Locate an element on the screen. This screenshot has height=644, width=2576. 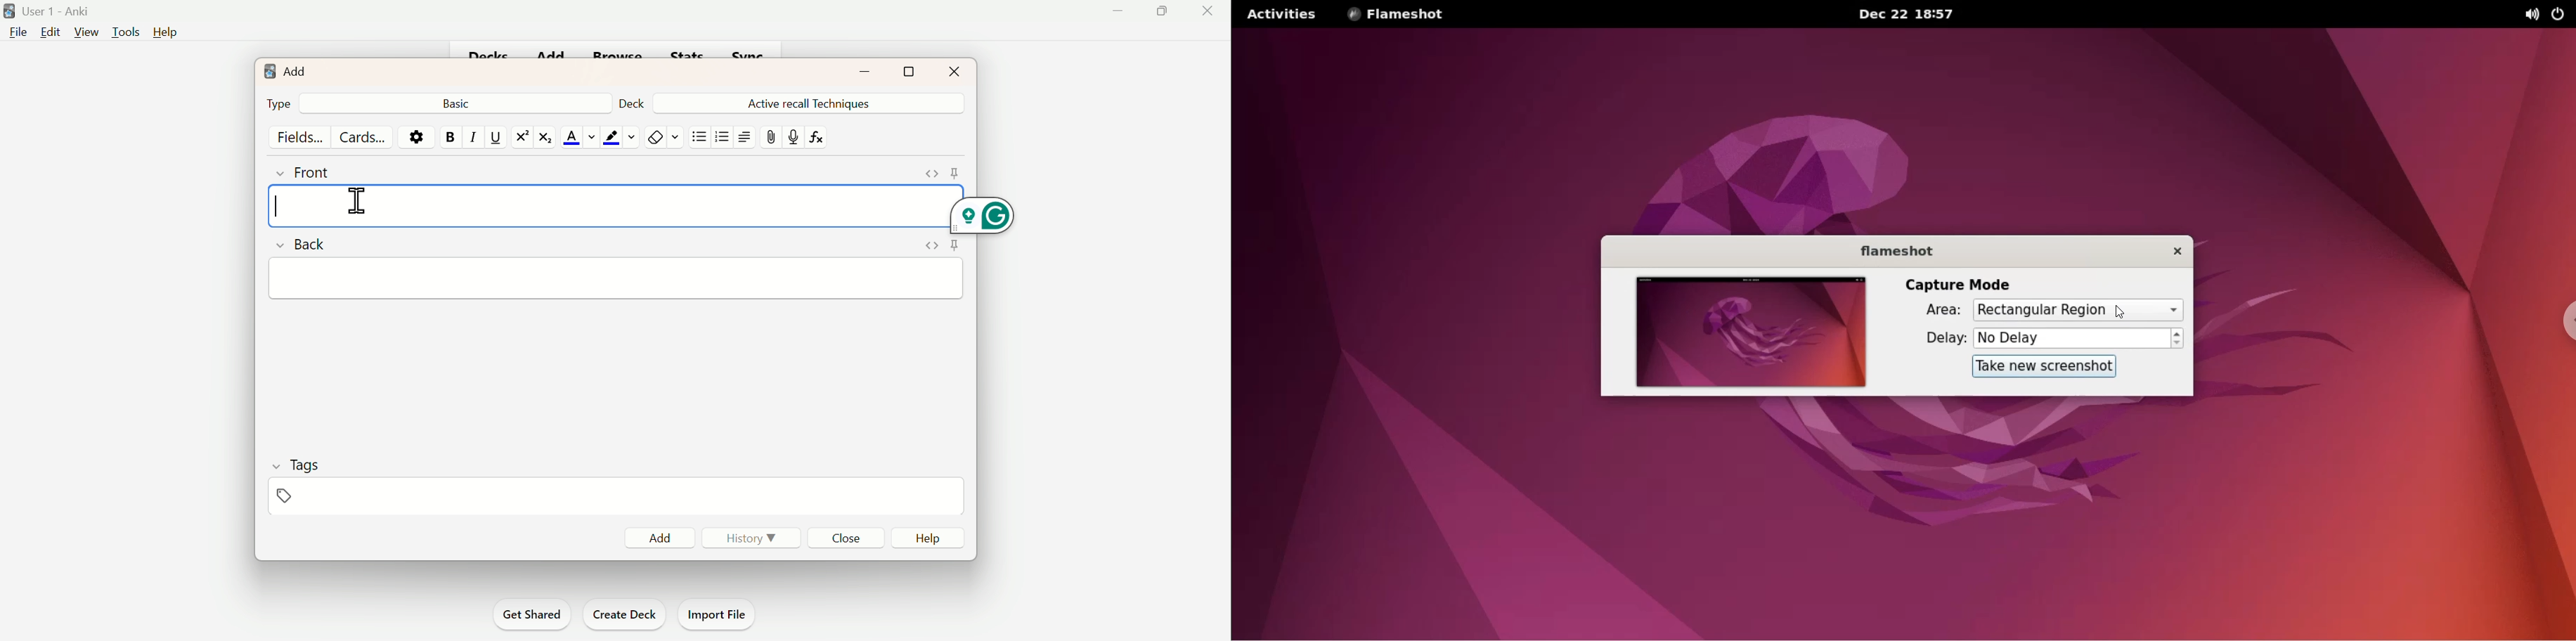
Add is located at coordinates (295, 71).